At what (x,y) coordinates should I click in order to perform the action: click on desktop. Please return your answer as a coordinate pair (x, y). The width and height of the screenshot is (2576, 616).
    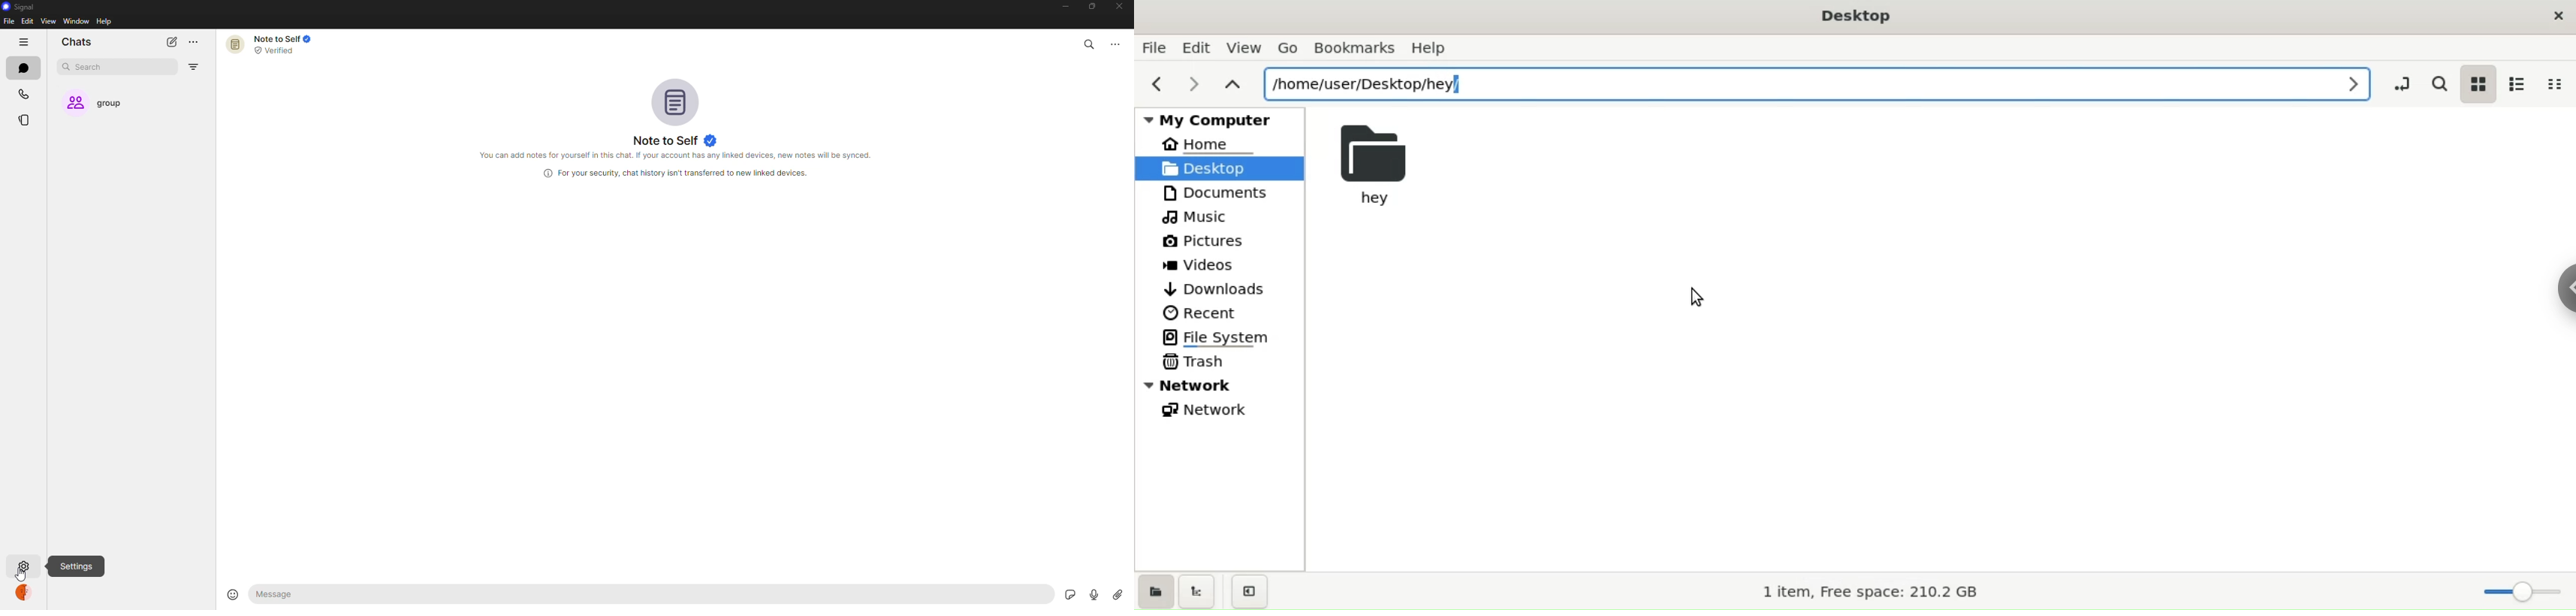
    Looking at the image, I should click on (1856, 15).